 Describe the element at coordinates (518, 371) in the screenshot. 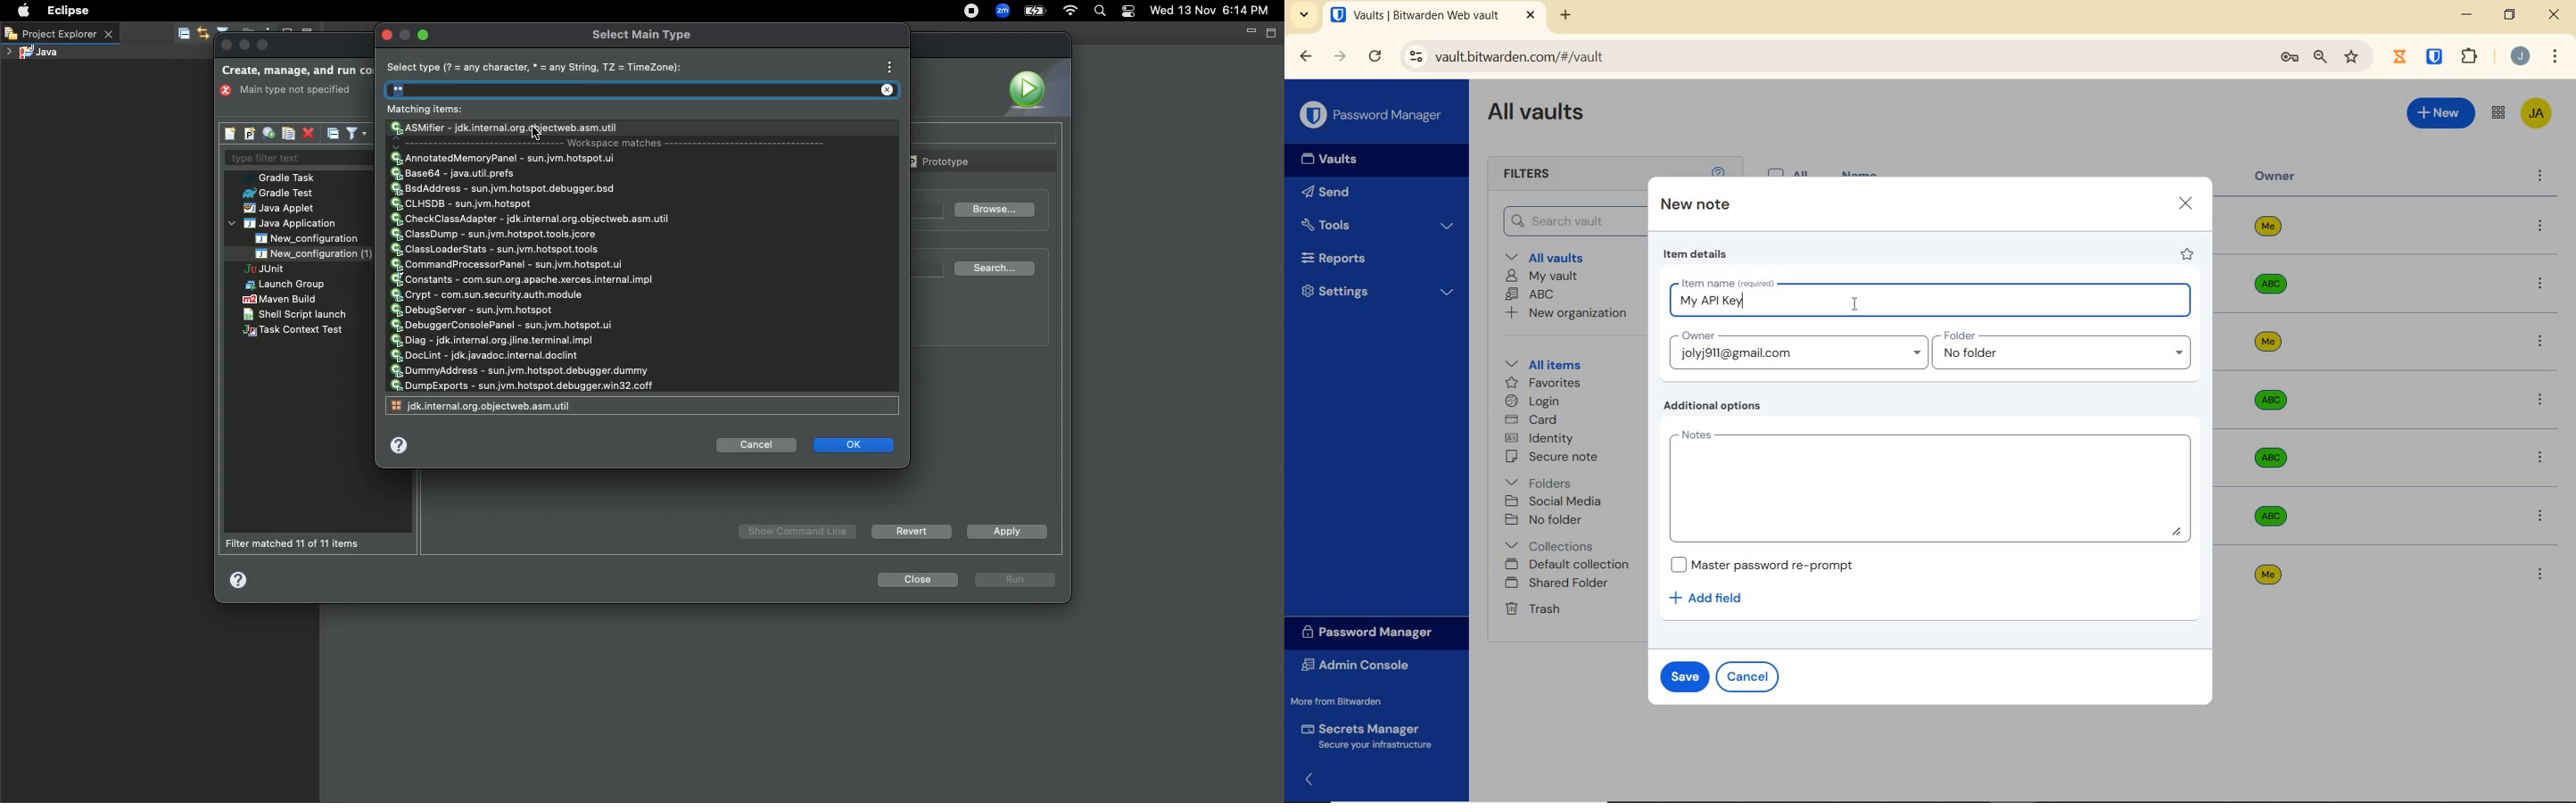

I see `DummyAddress - sun.jvm.hotspot.debugger.dummy` at that location.